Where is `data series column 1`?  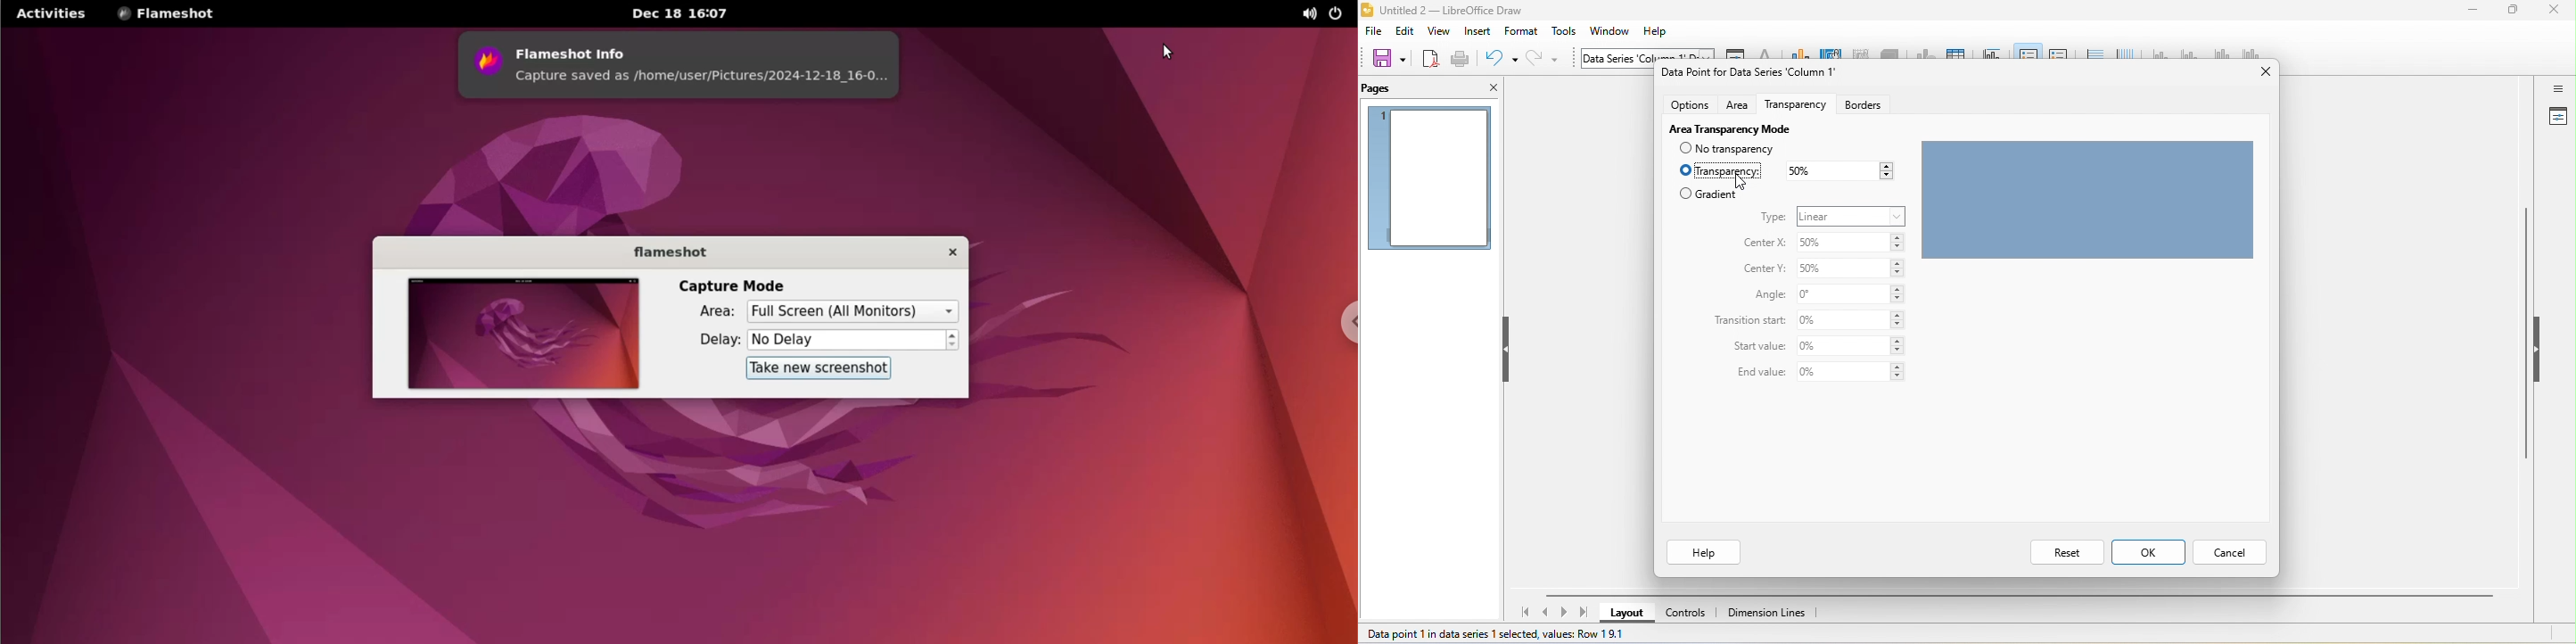
data series column 1 is located at coordinates (1647, 54).